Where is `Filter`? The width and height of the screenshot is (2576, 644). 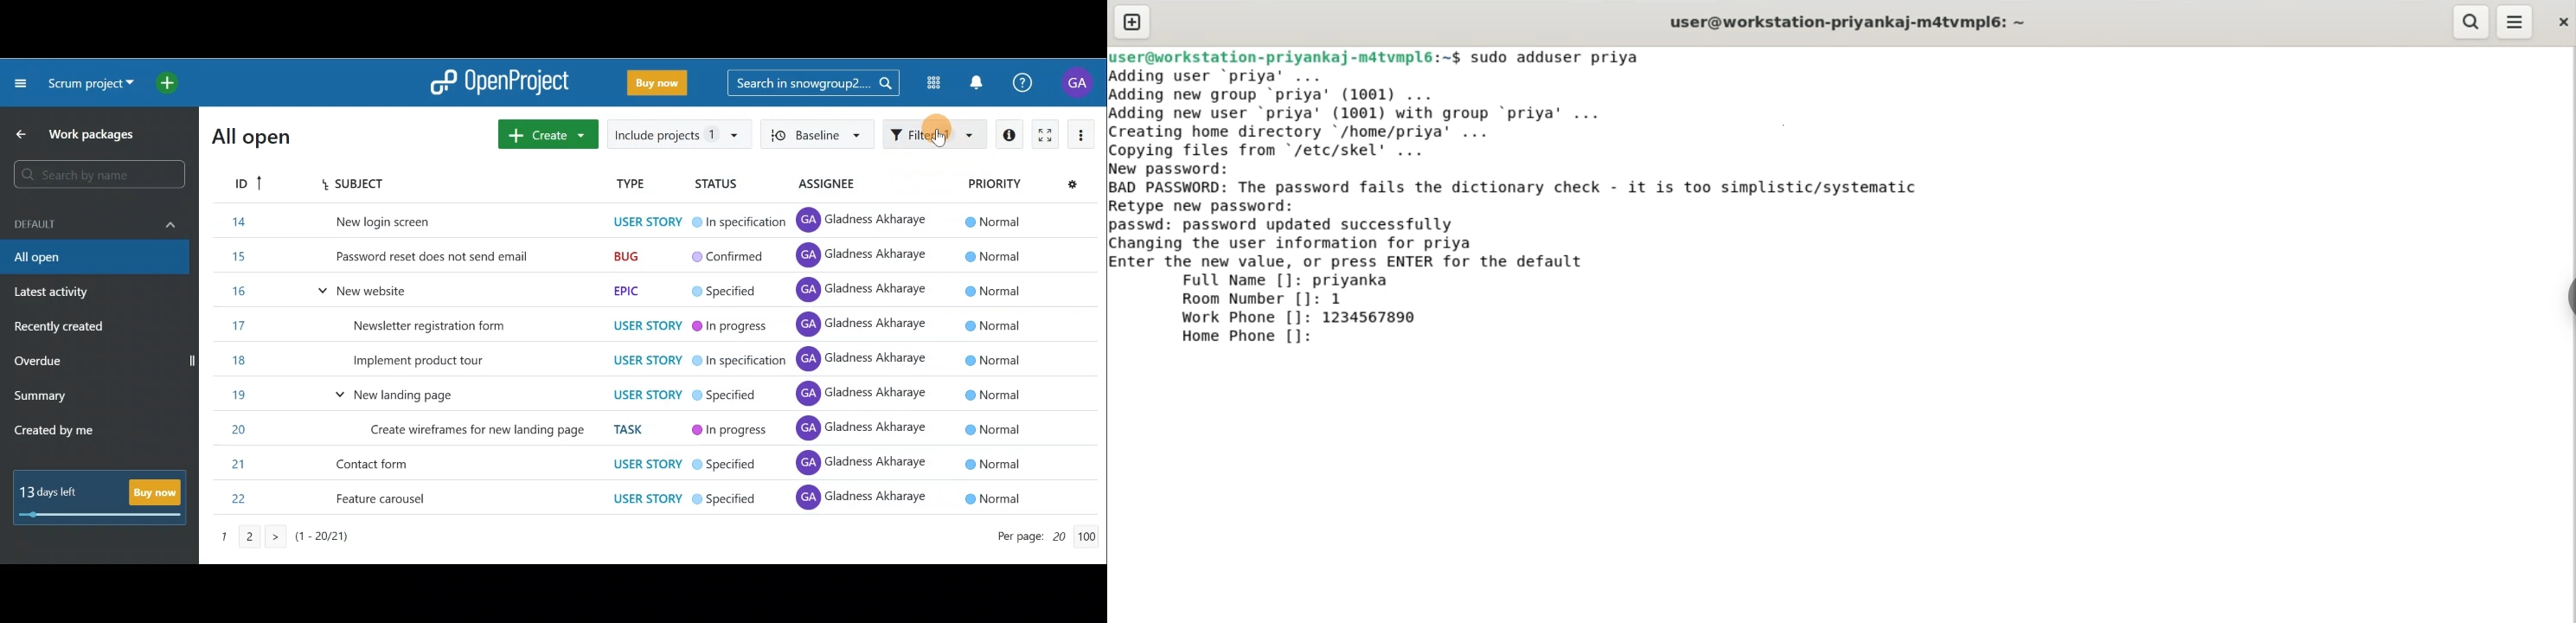
Filter is located at coordinates (936, 132).